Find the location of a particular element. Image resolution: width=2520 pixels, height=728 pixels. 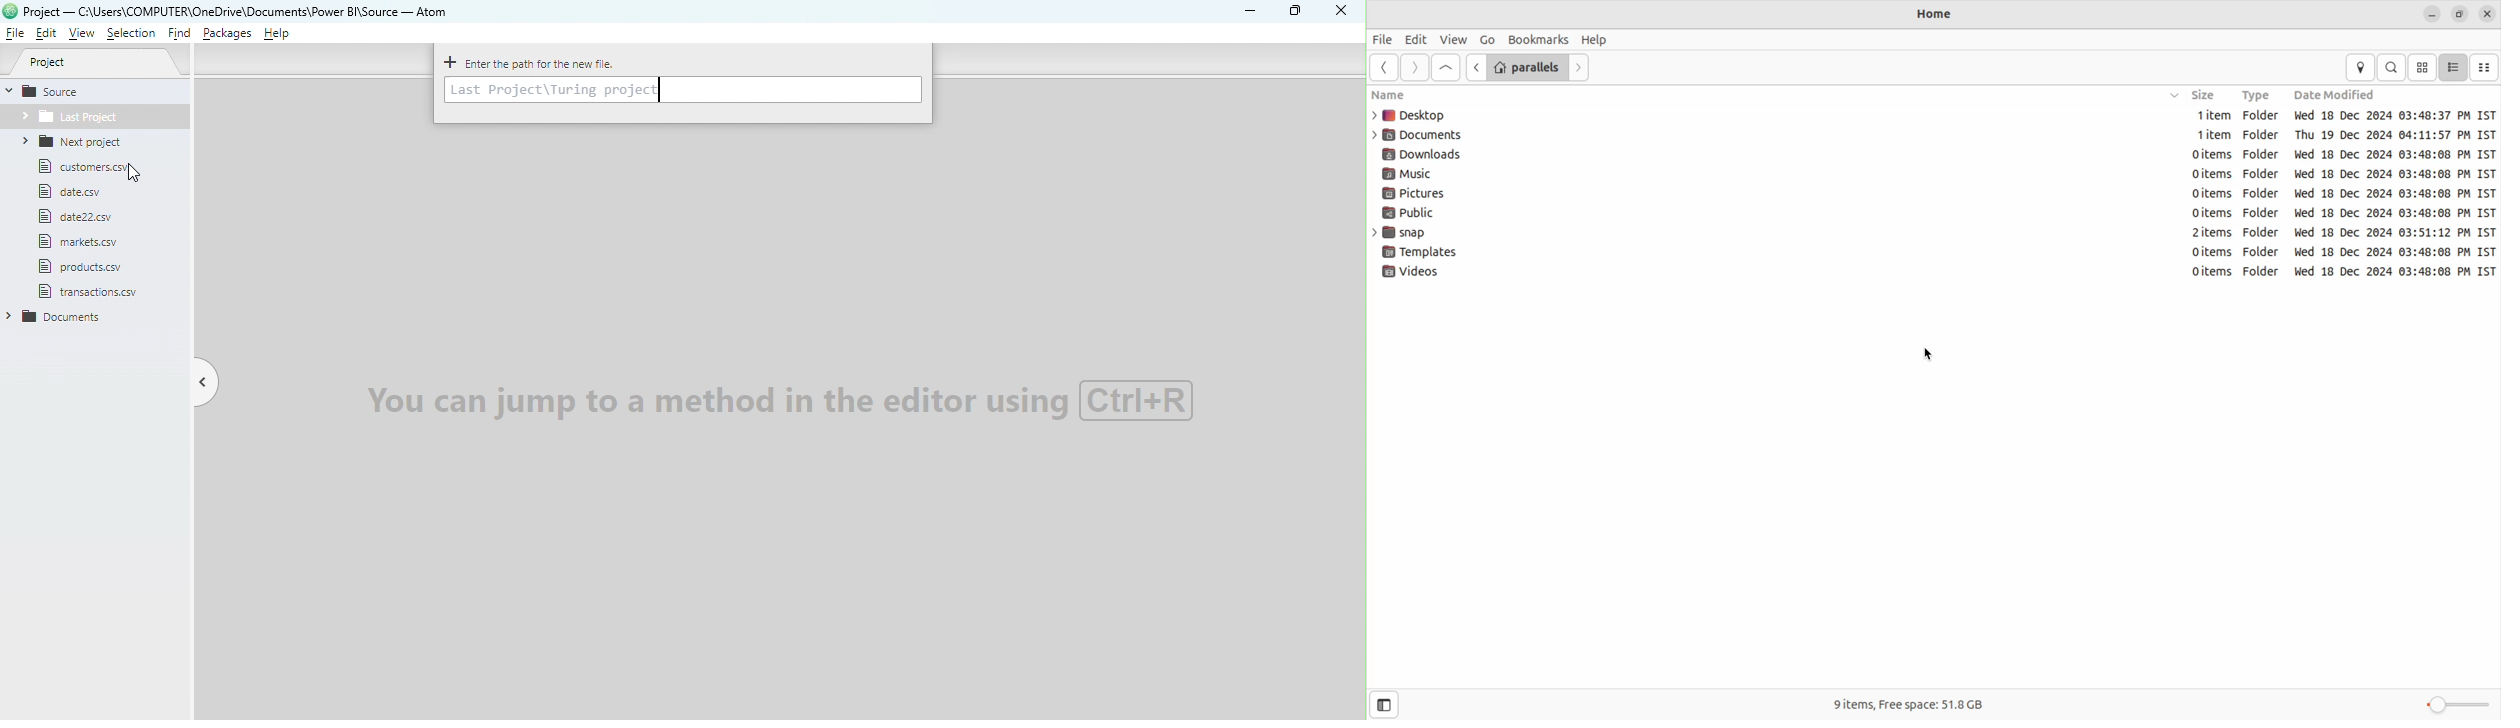

Date Modified is located at coordinates (2344, 93).